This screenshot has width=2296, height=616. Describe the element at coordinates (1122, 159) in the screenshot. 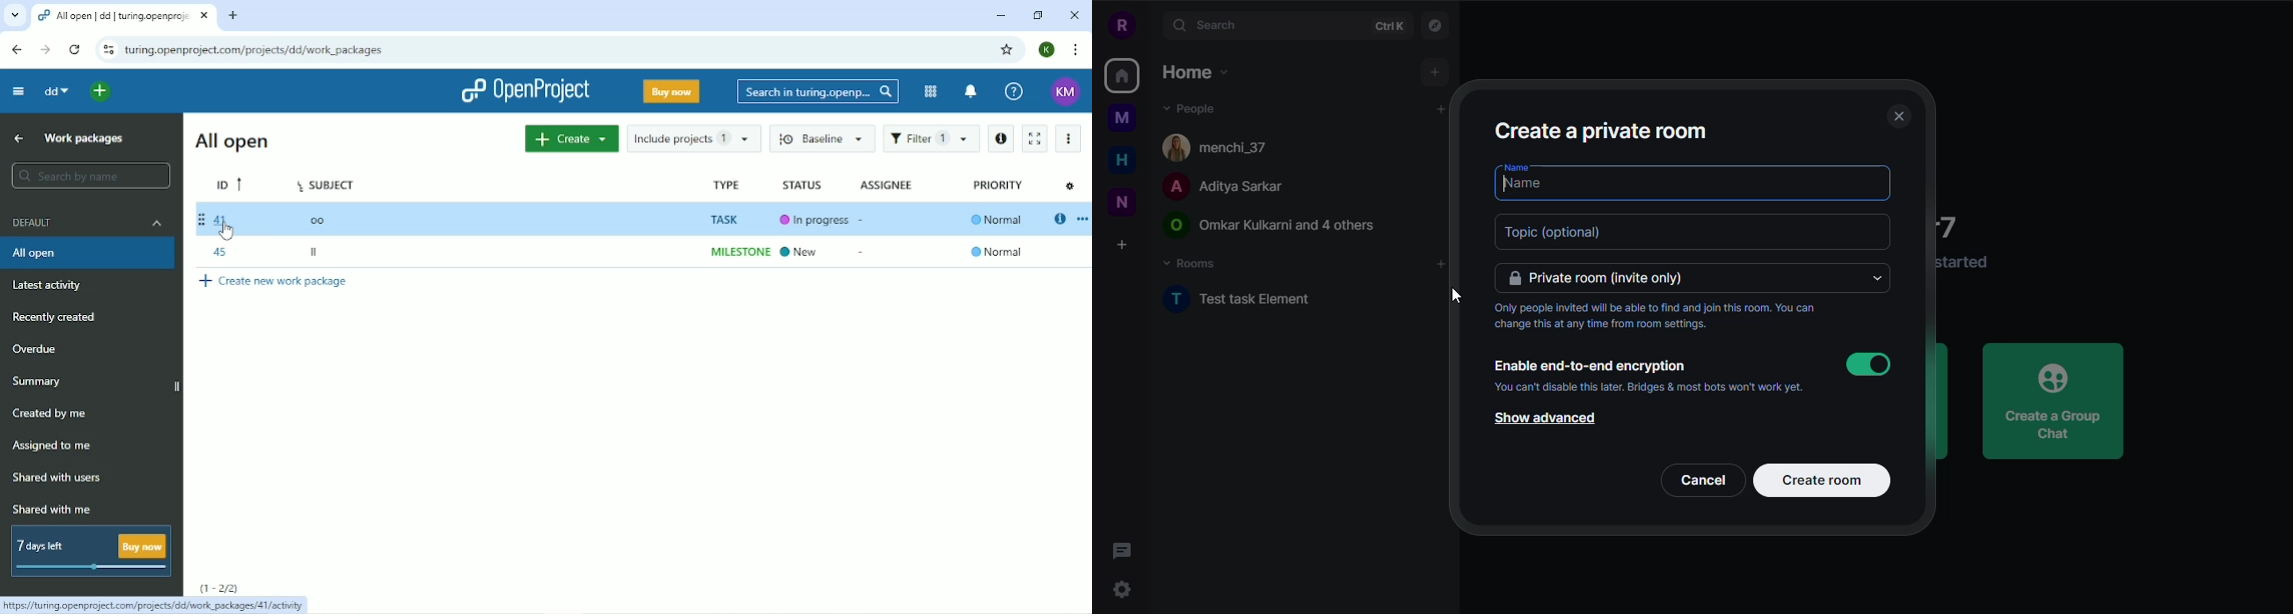

I see `home` at that location.